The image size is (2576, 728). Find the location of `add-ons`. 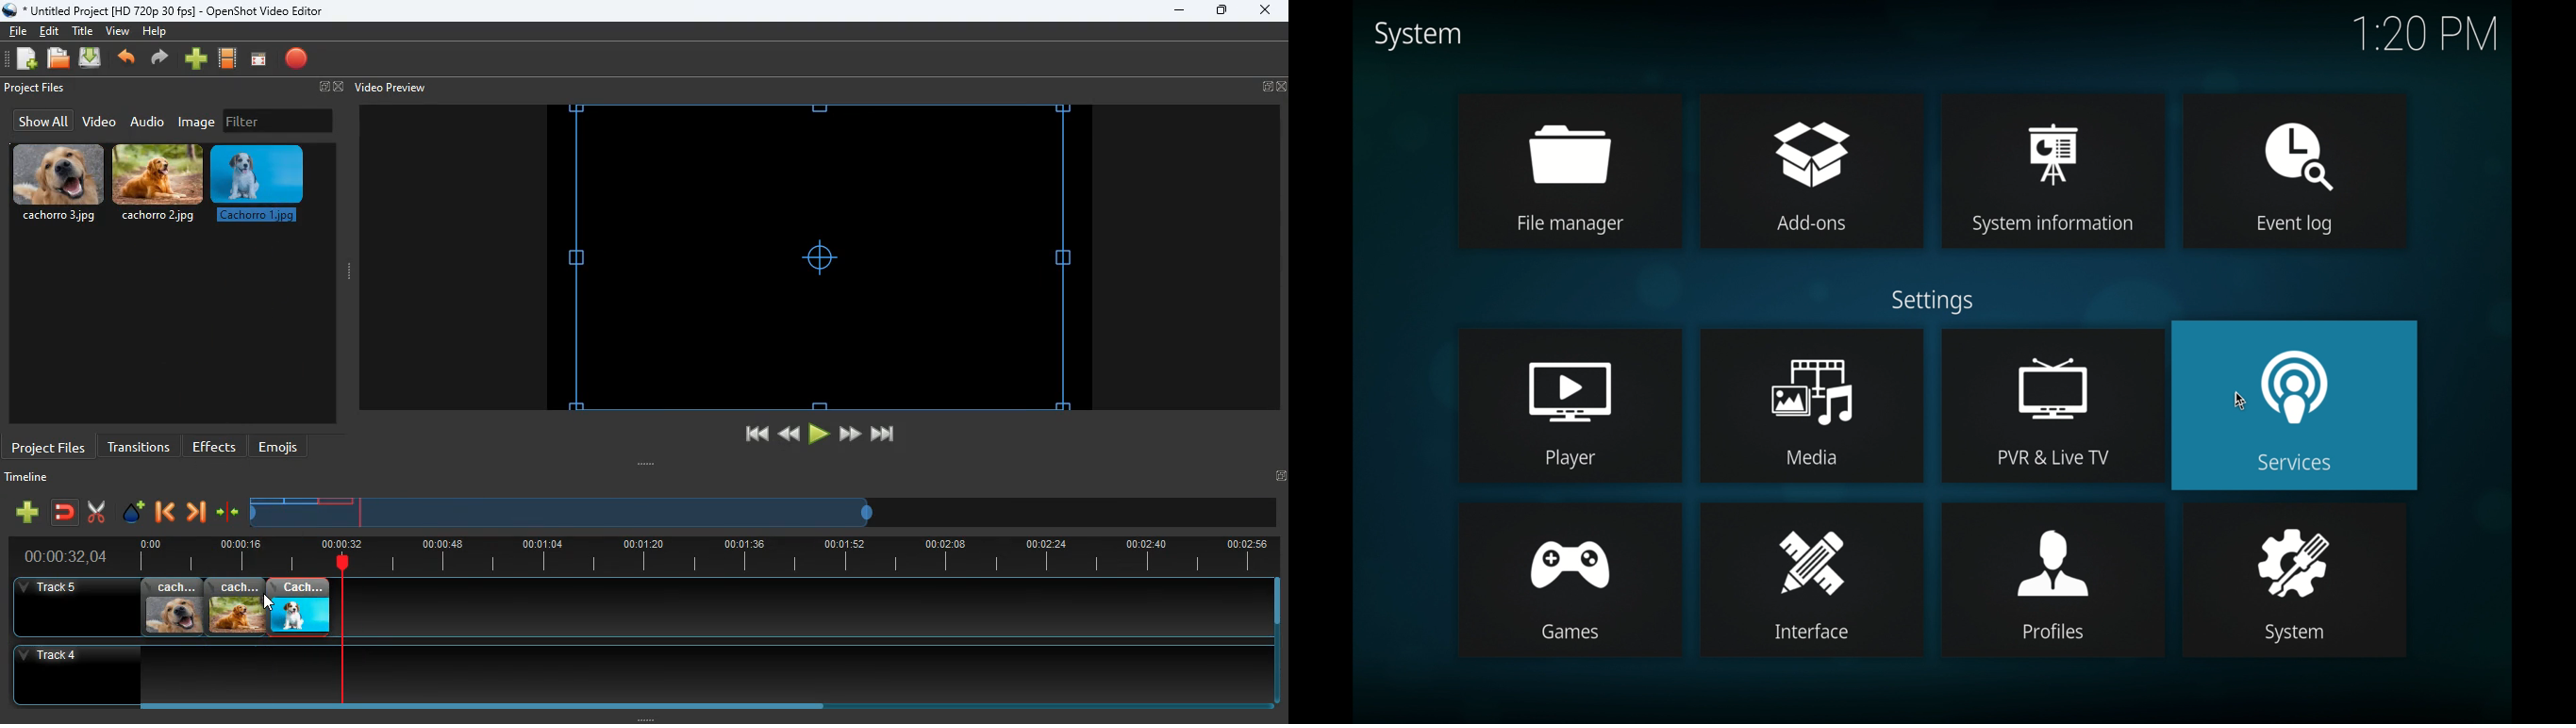

add-ons is located at coordinates (1811, 172).